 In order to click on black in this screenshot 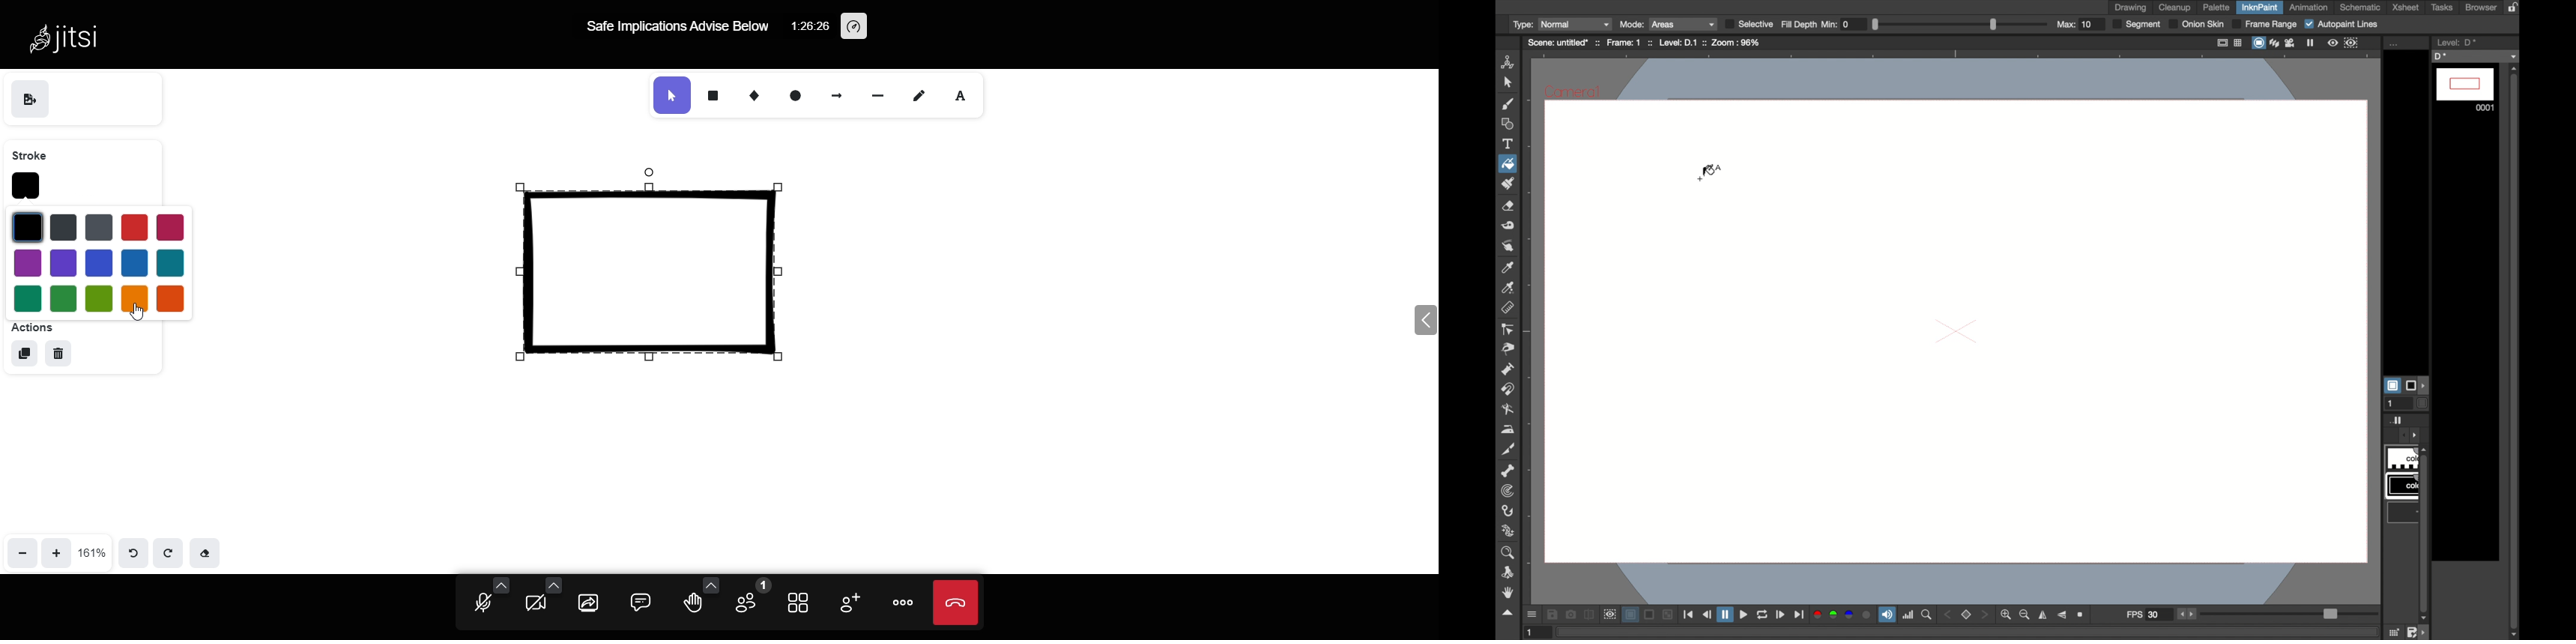, I will do `click(25, 224)`.